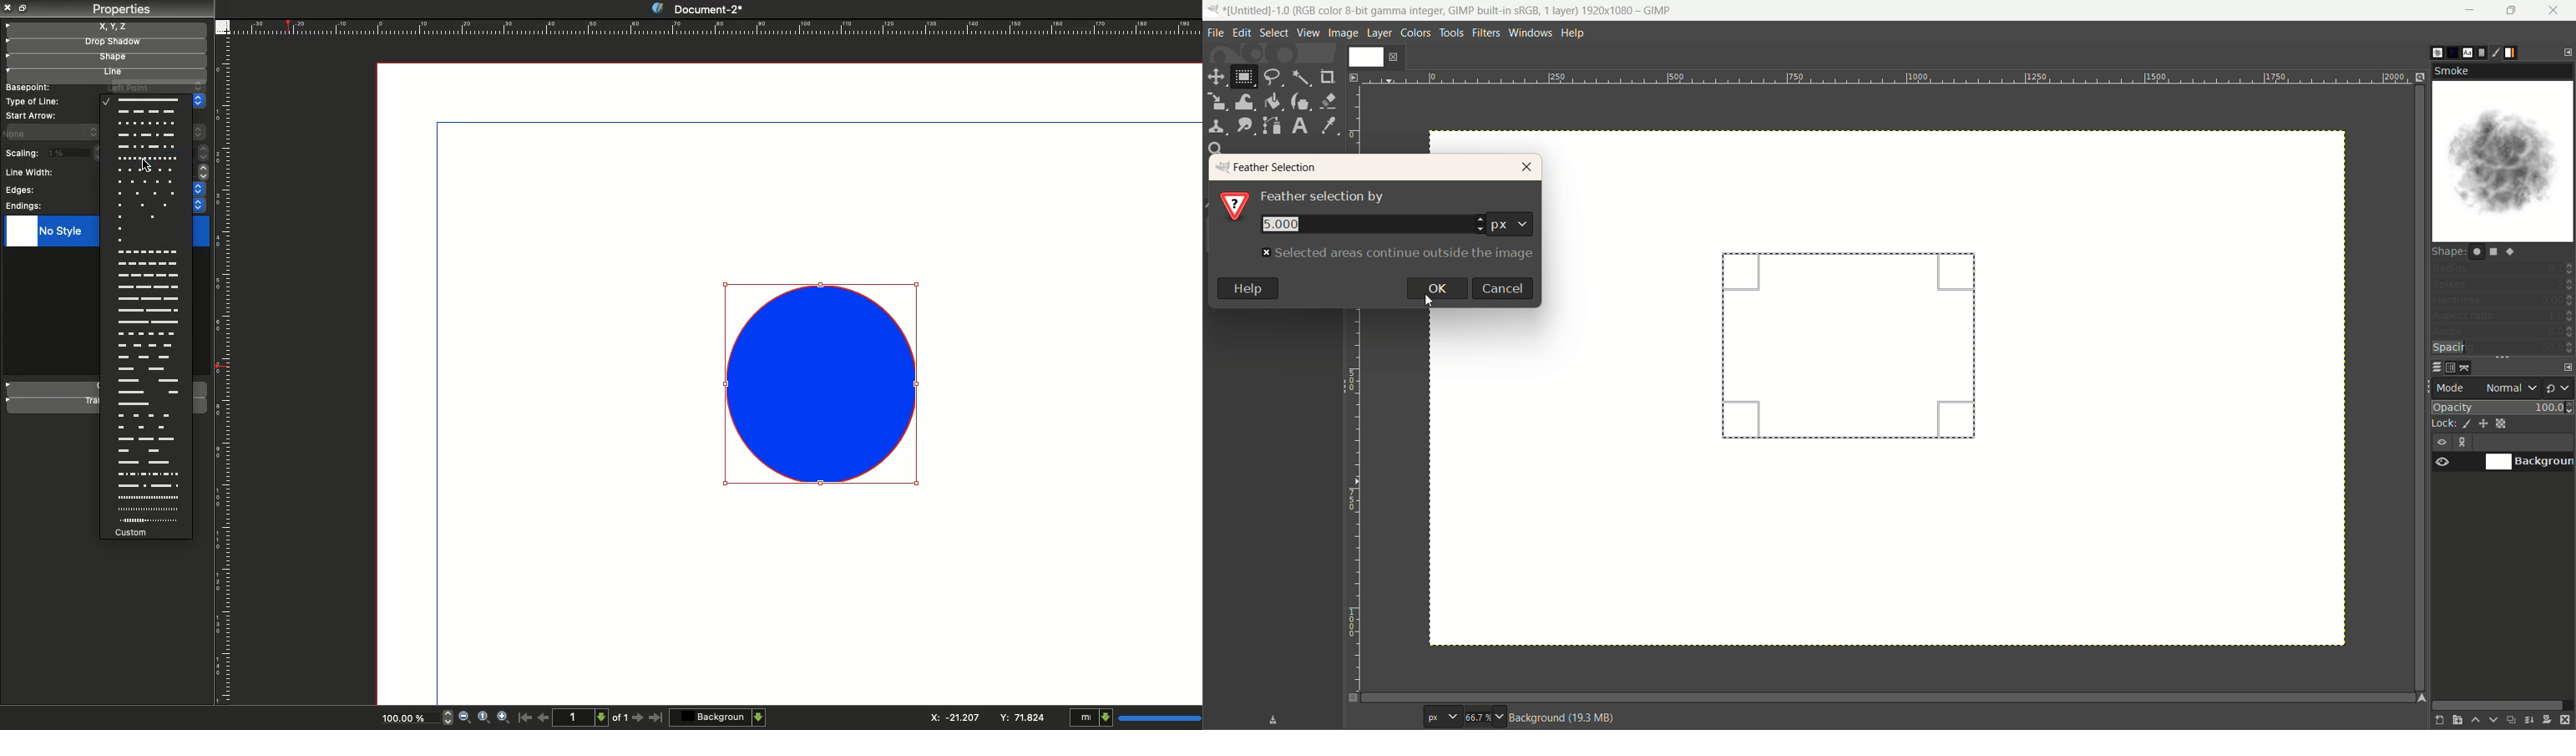  What do you see at coordinates (147, 241) in the screenshot?
I see `line option` at bounding box center [147, 241].